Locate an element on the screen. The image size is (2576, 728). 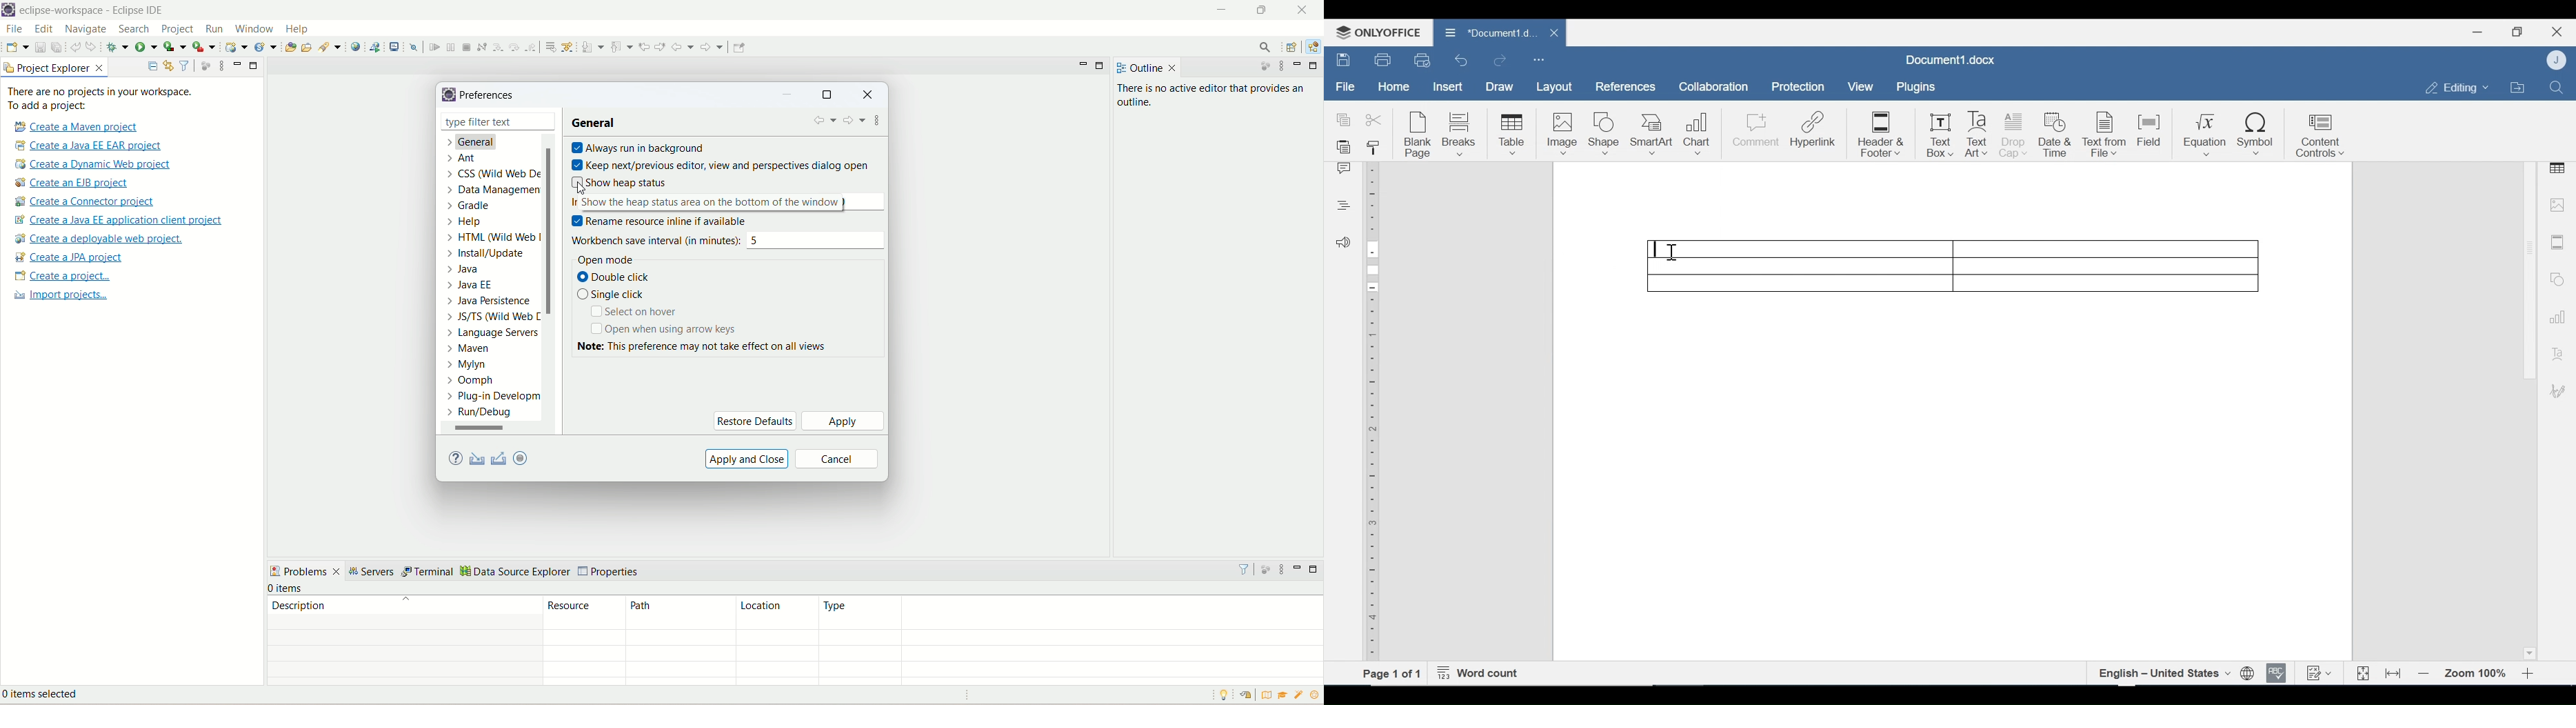
launch web service is located at coordinates (374, 46).